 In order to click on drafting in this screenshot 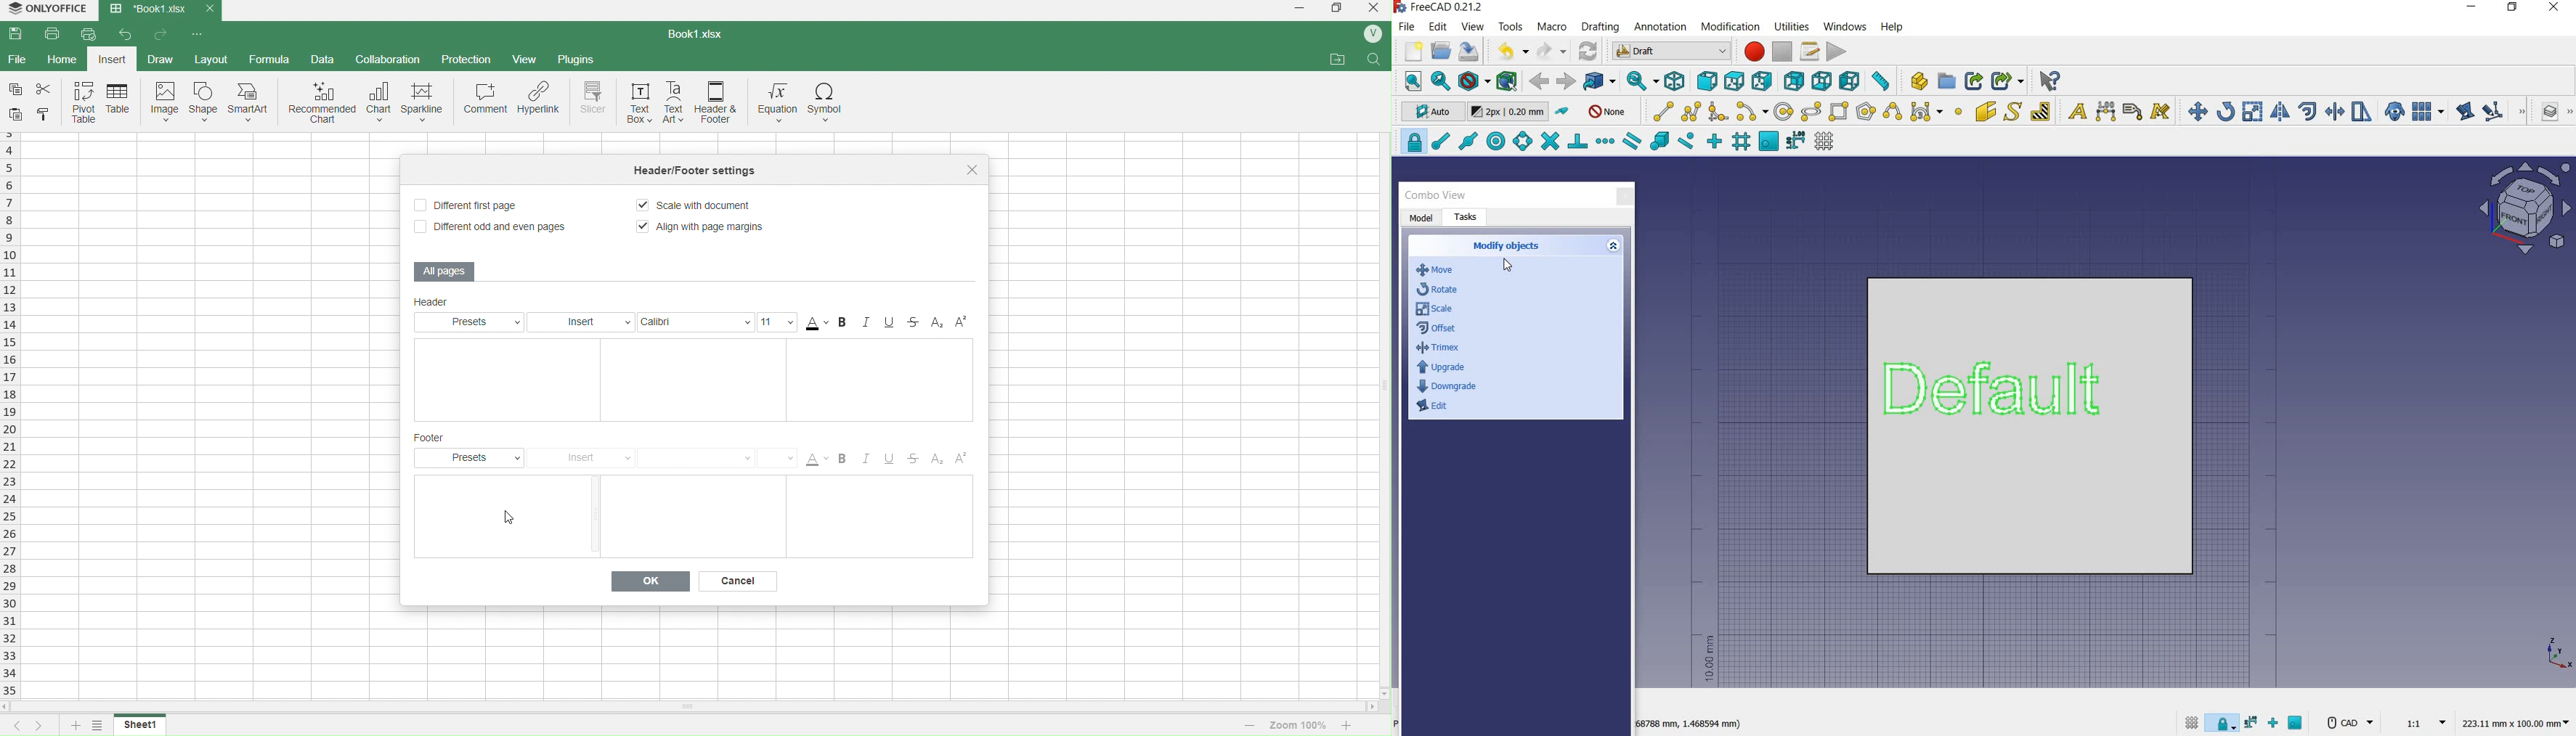, I will do `click(1601, 27)`.